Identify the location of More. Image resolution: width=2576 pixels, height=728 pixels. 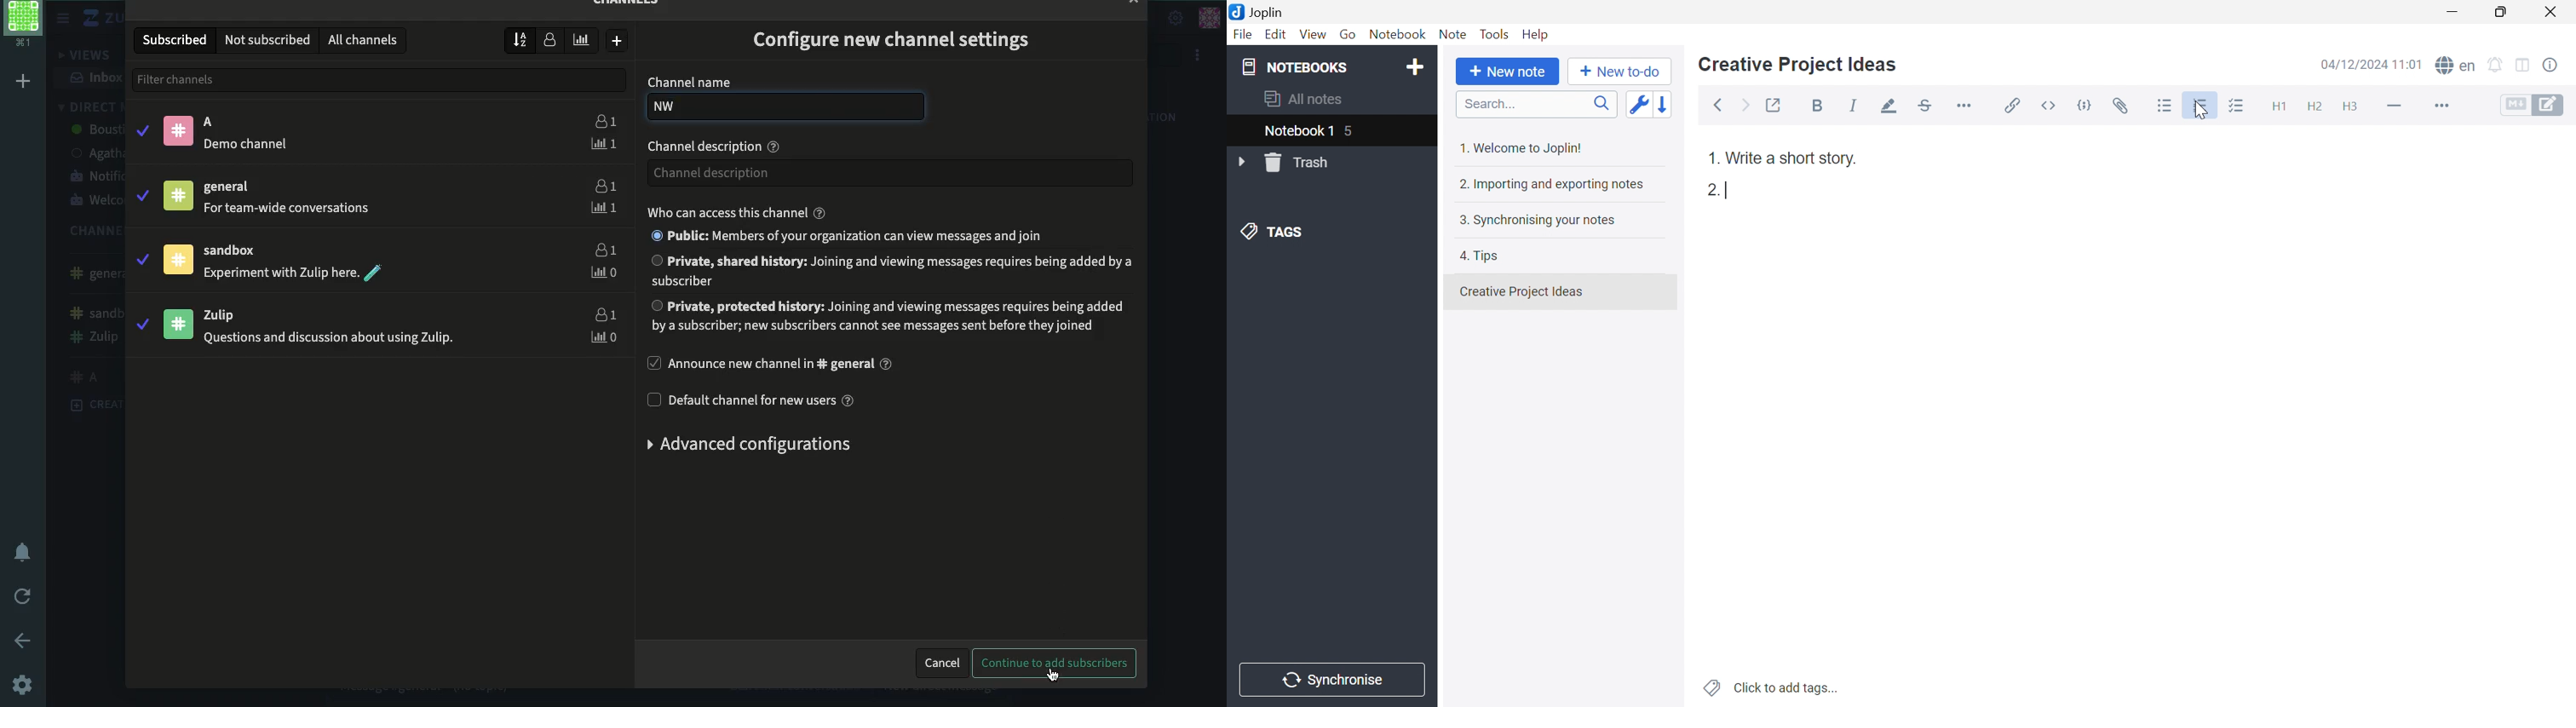
(2443, 107).